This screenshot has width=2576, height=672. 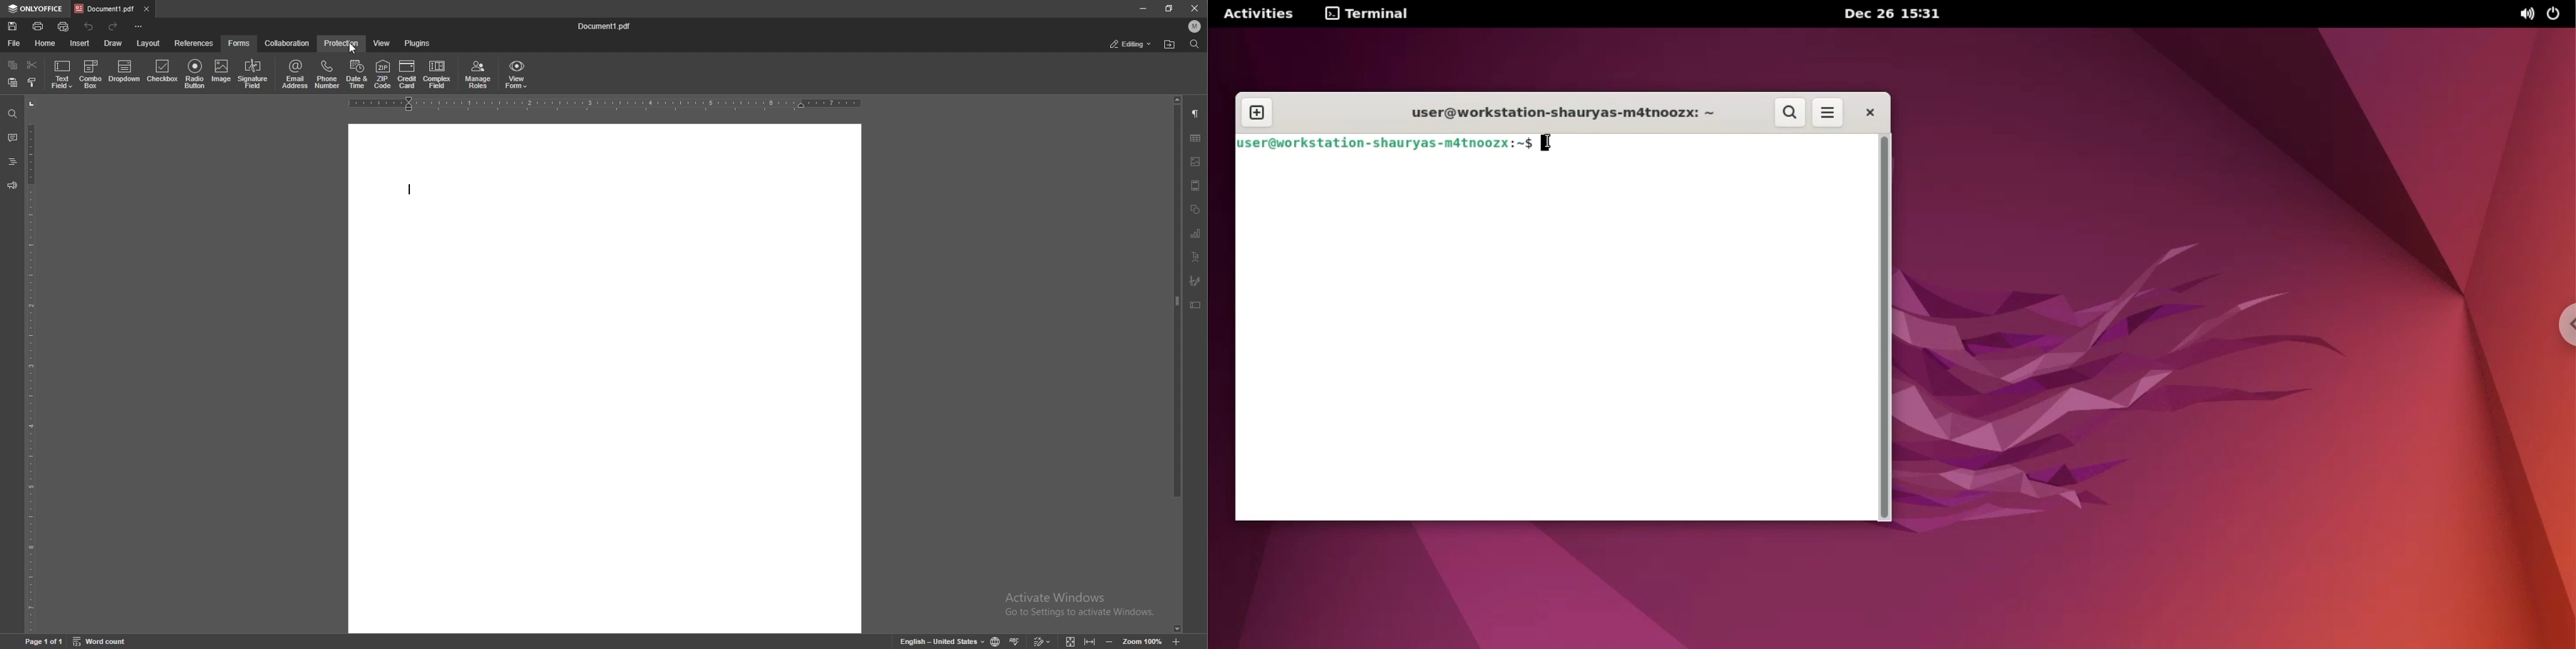 What do you see at coordinates (606, 26) in the screenshot?
I see `file name` at bounding box center [606, 26].